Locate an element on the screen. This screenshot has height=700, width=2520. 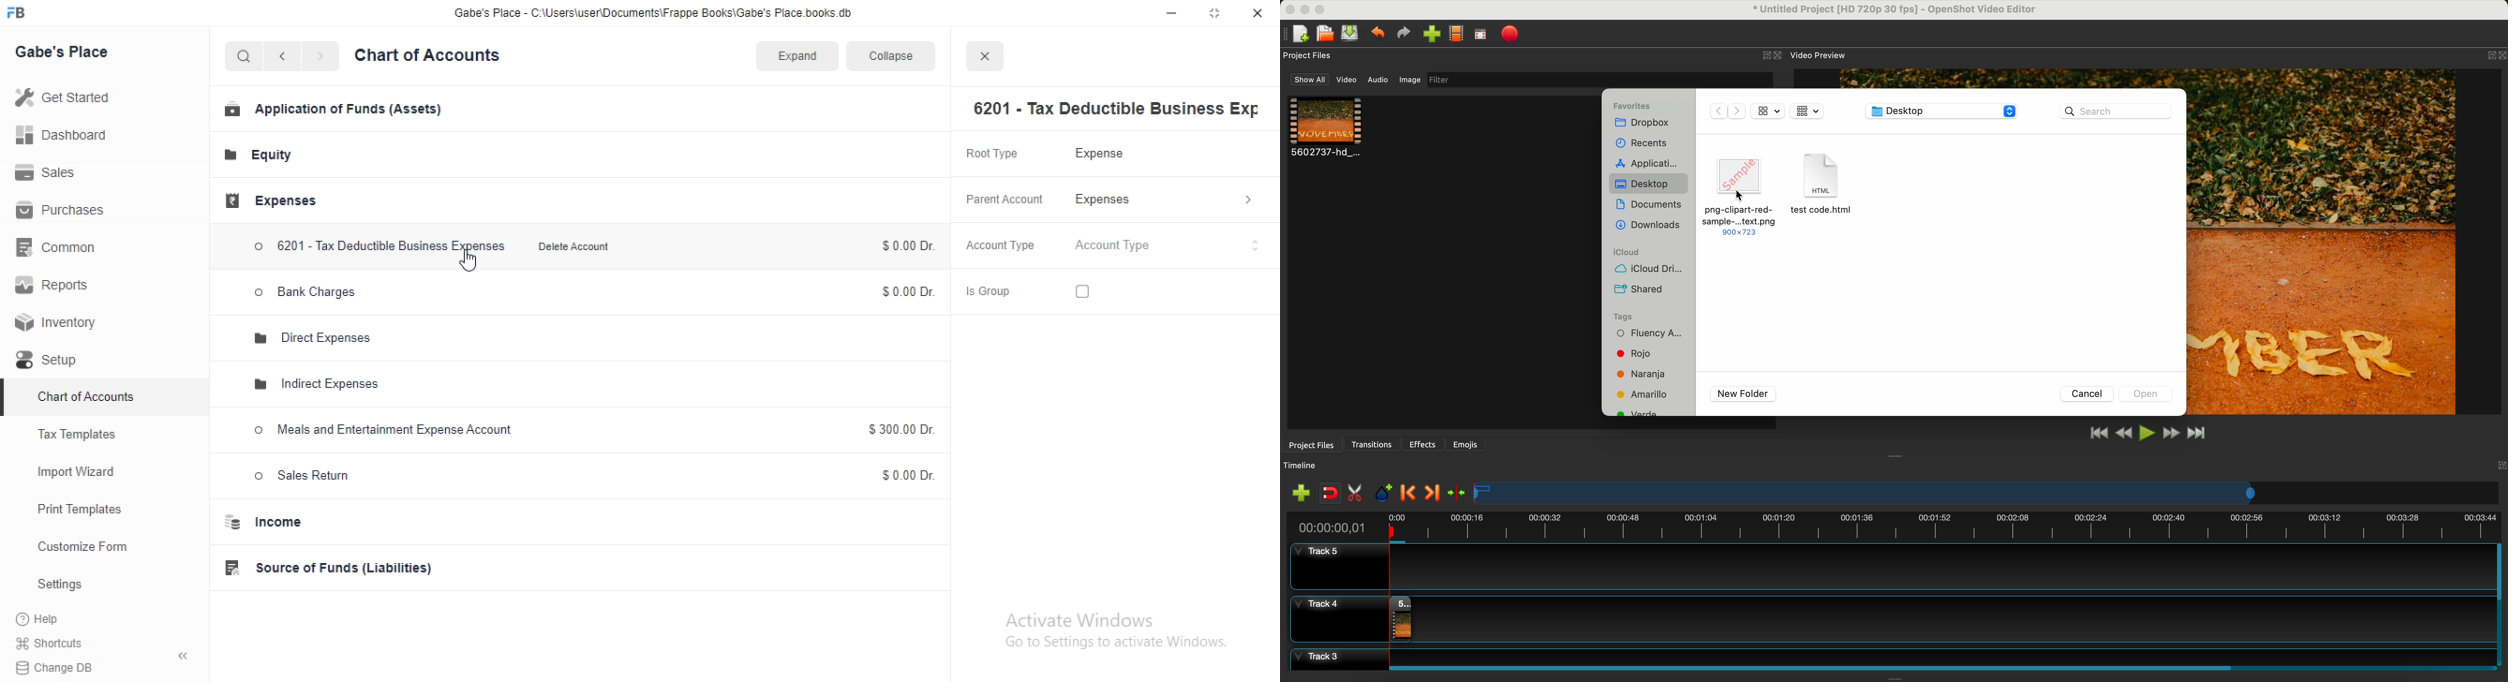
Collapse is located at coordinates (893, 58).